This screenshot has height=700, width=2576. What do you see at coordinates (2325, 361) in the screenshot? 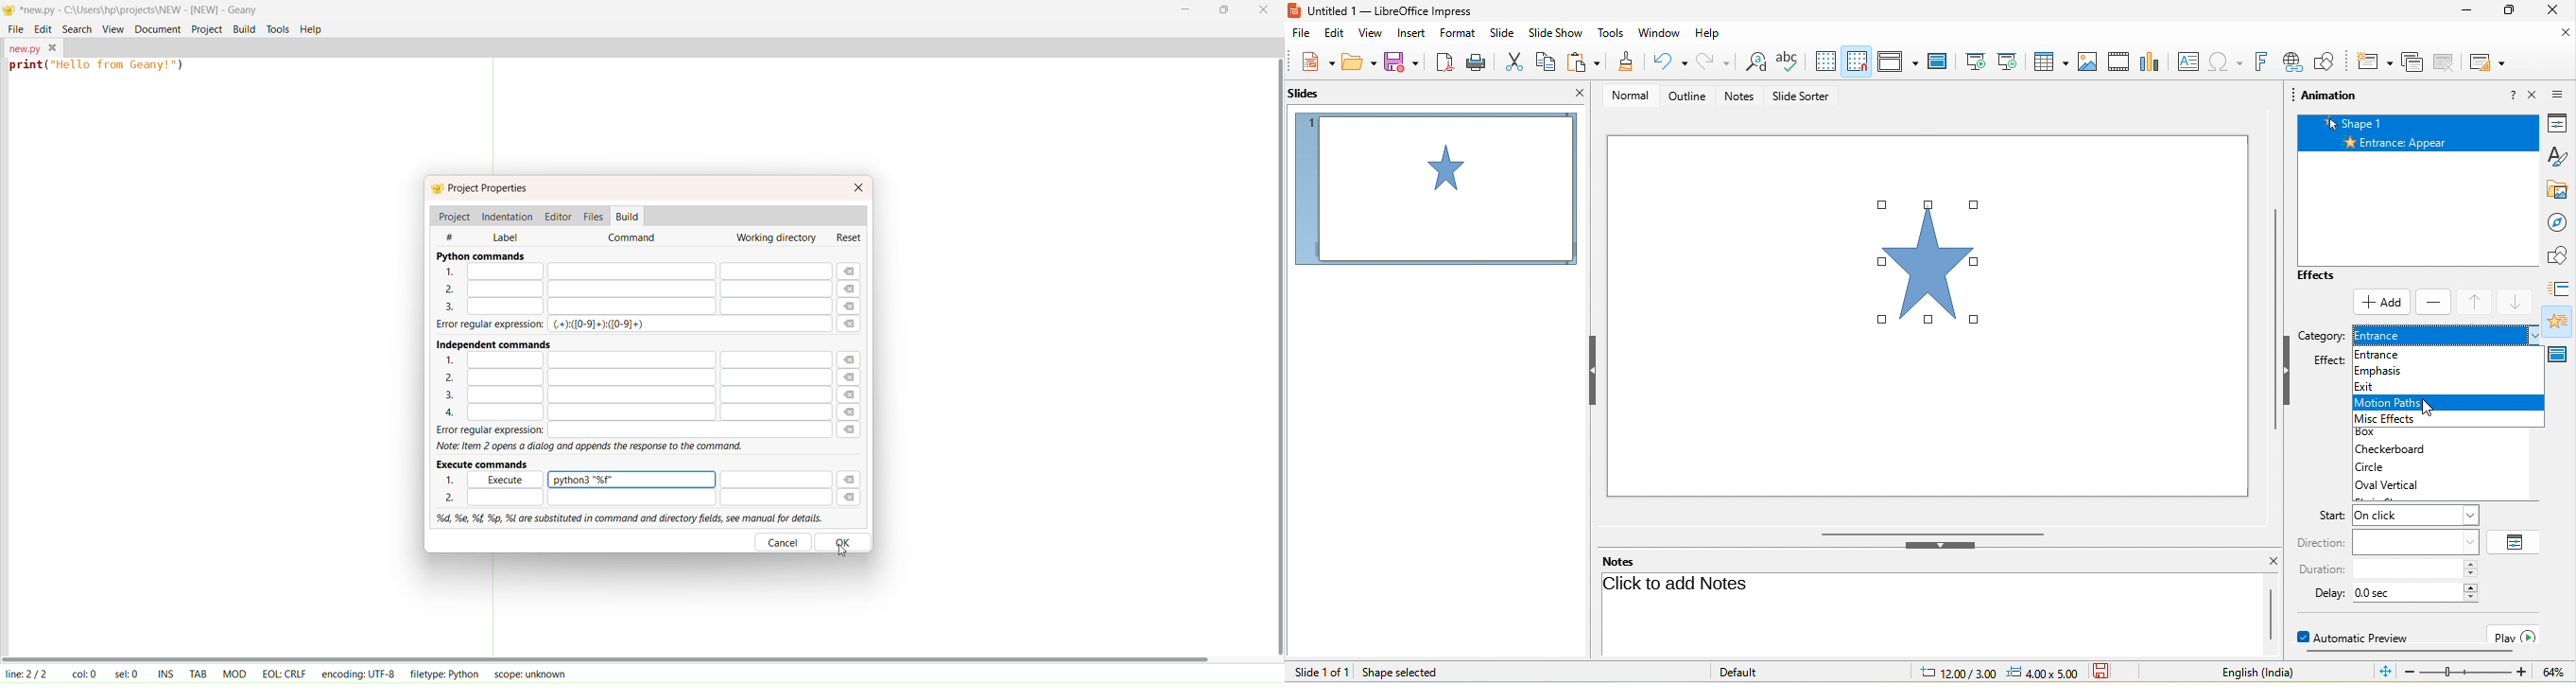
I see `effect` at bounding box center [2325, 361].